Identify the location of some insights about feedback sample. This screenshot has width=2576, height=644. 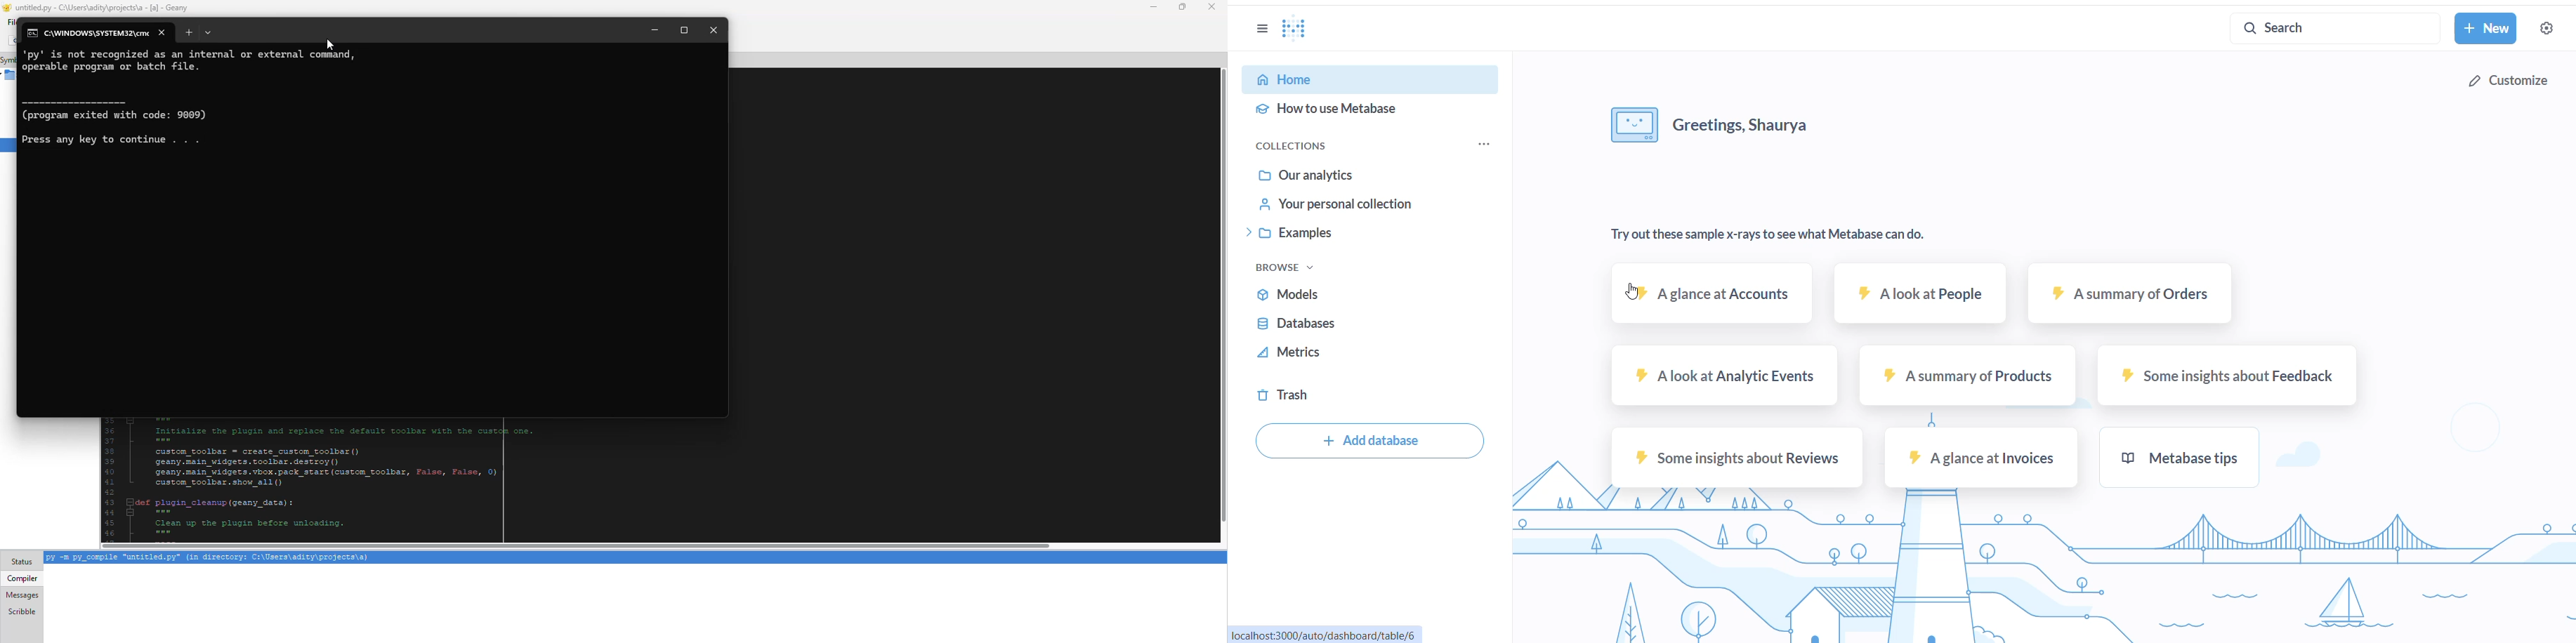
(2223, 374).